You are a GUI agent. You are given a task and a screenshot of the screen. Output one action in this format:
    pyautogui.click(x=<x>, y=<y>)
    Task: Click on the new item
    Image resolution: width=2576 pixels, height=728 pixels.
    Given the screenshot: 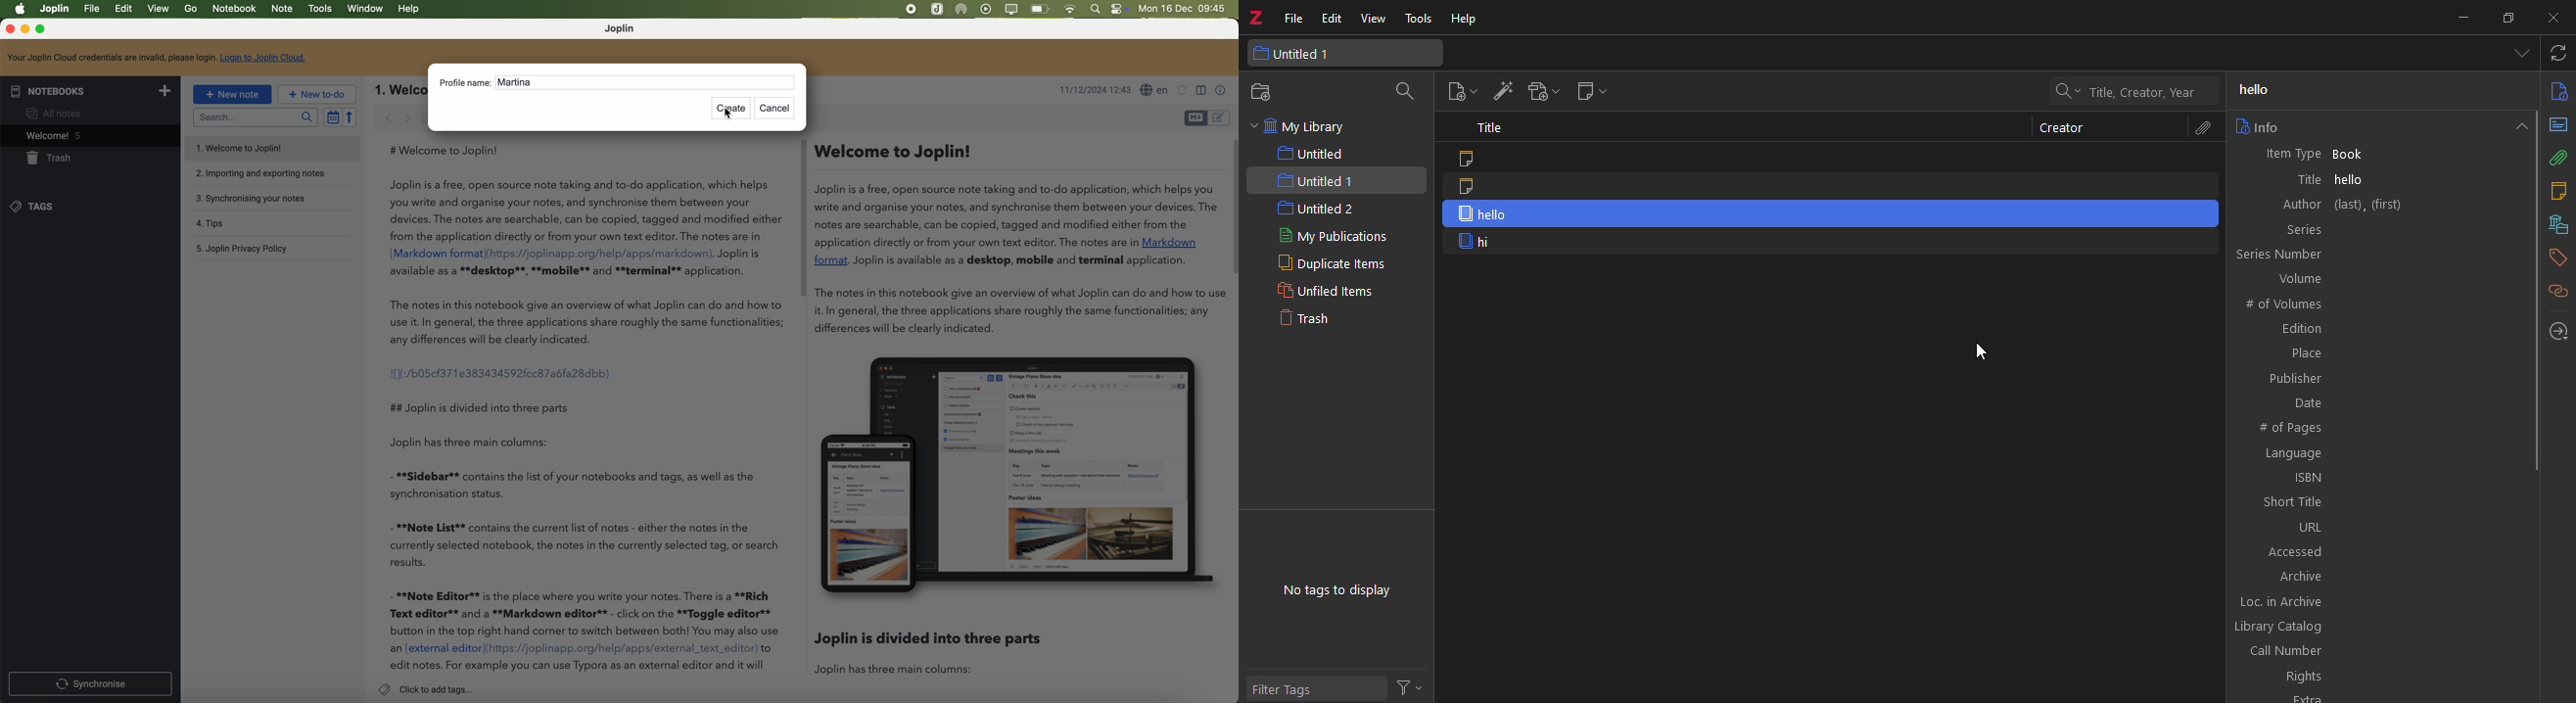 What is the action you would take?
    pyautogui.click(x=1459, y=92)
    